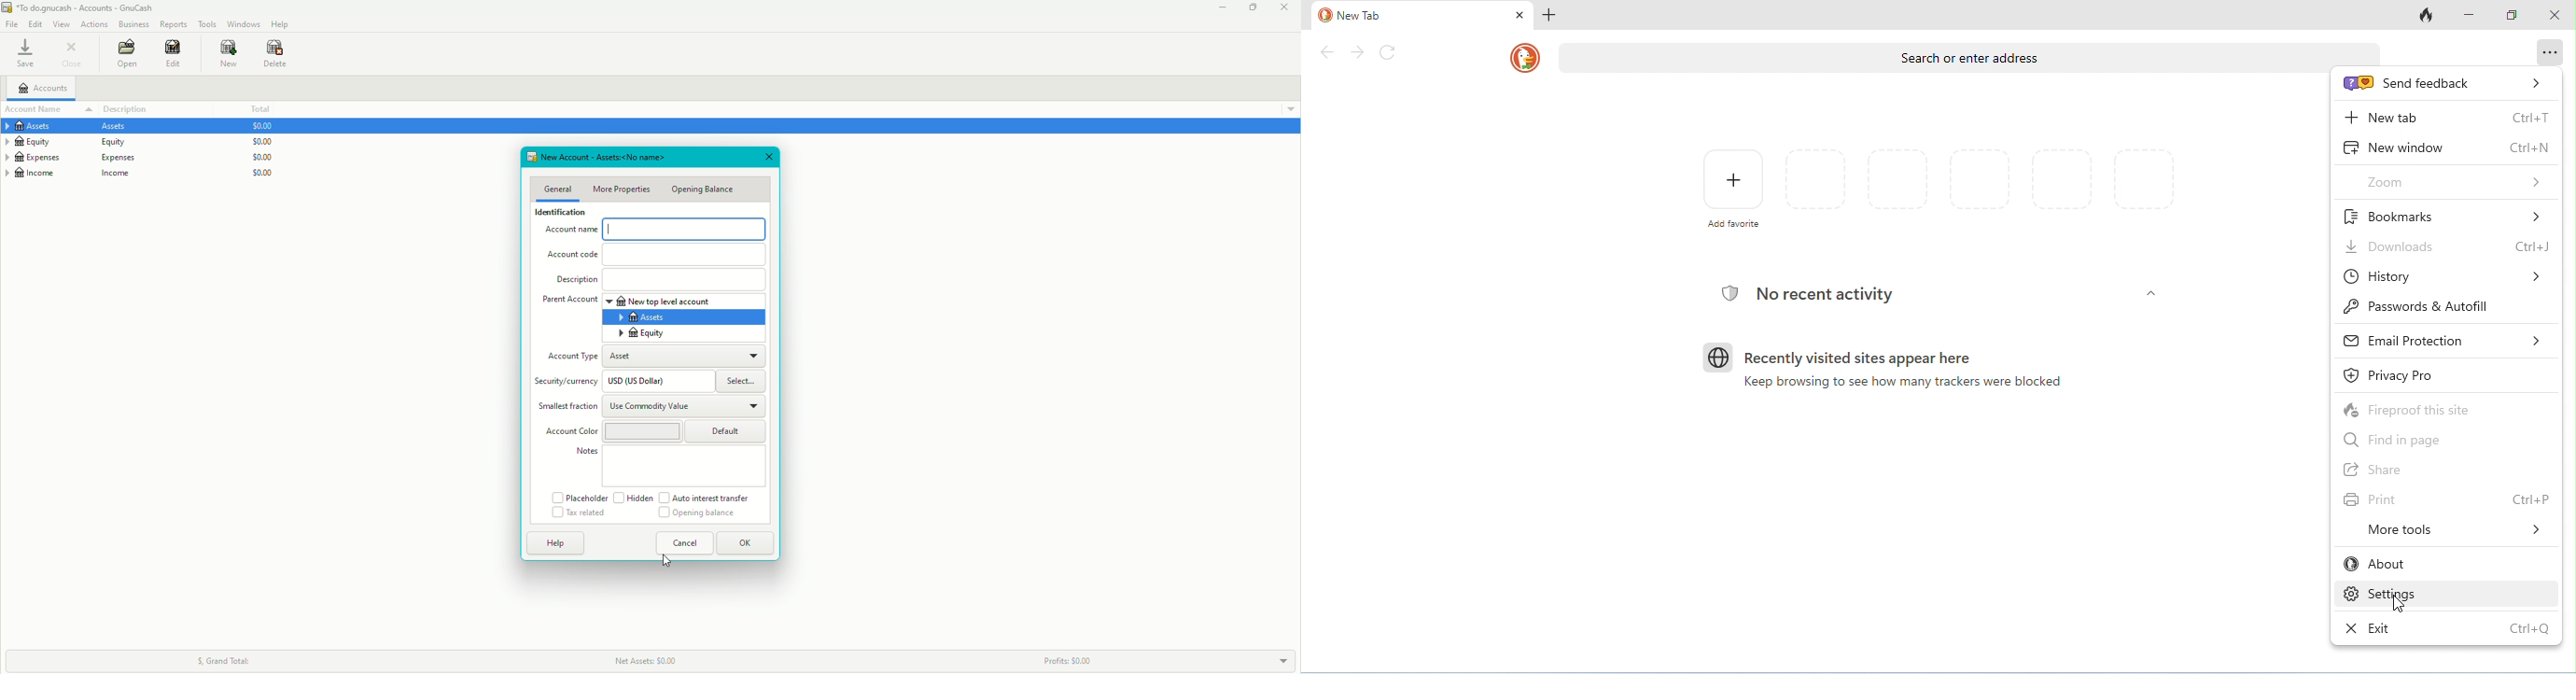 The width and height of the screenshot is (2576, 700). I want to click on new window, so click(2443, 147).